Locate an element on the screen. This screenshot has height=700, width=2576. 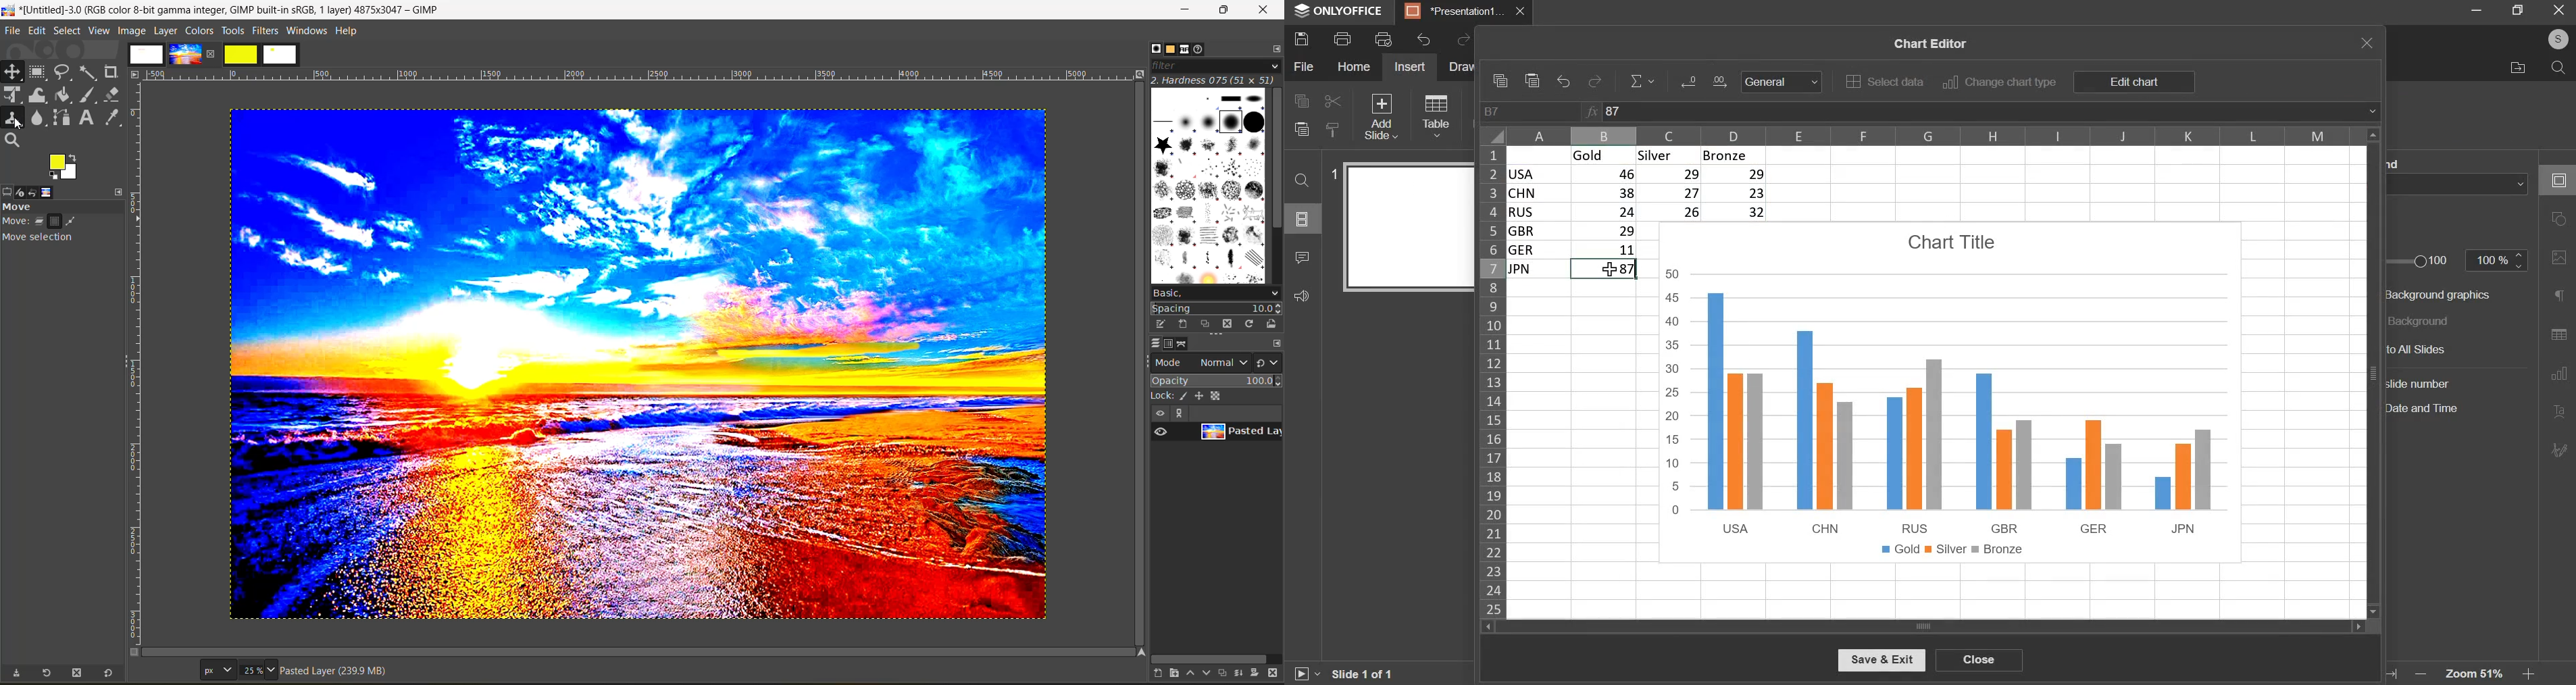
zoom out is located at coordinates (2418, 672).